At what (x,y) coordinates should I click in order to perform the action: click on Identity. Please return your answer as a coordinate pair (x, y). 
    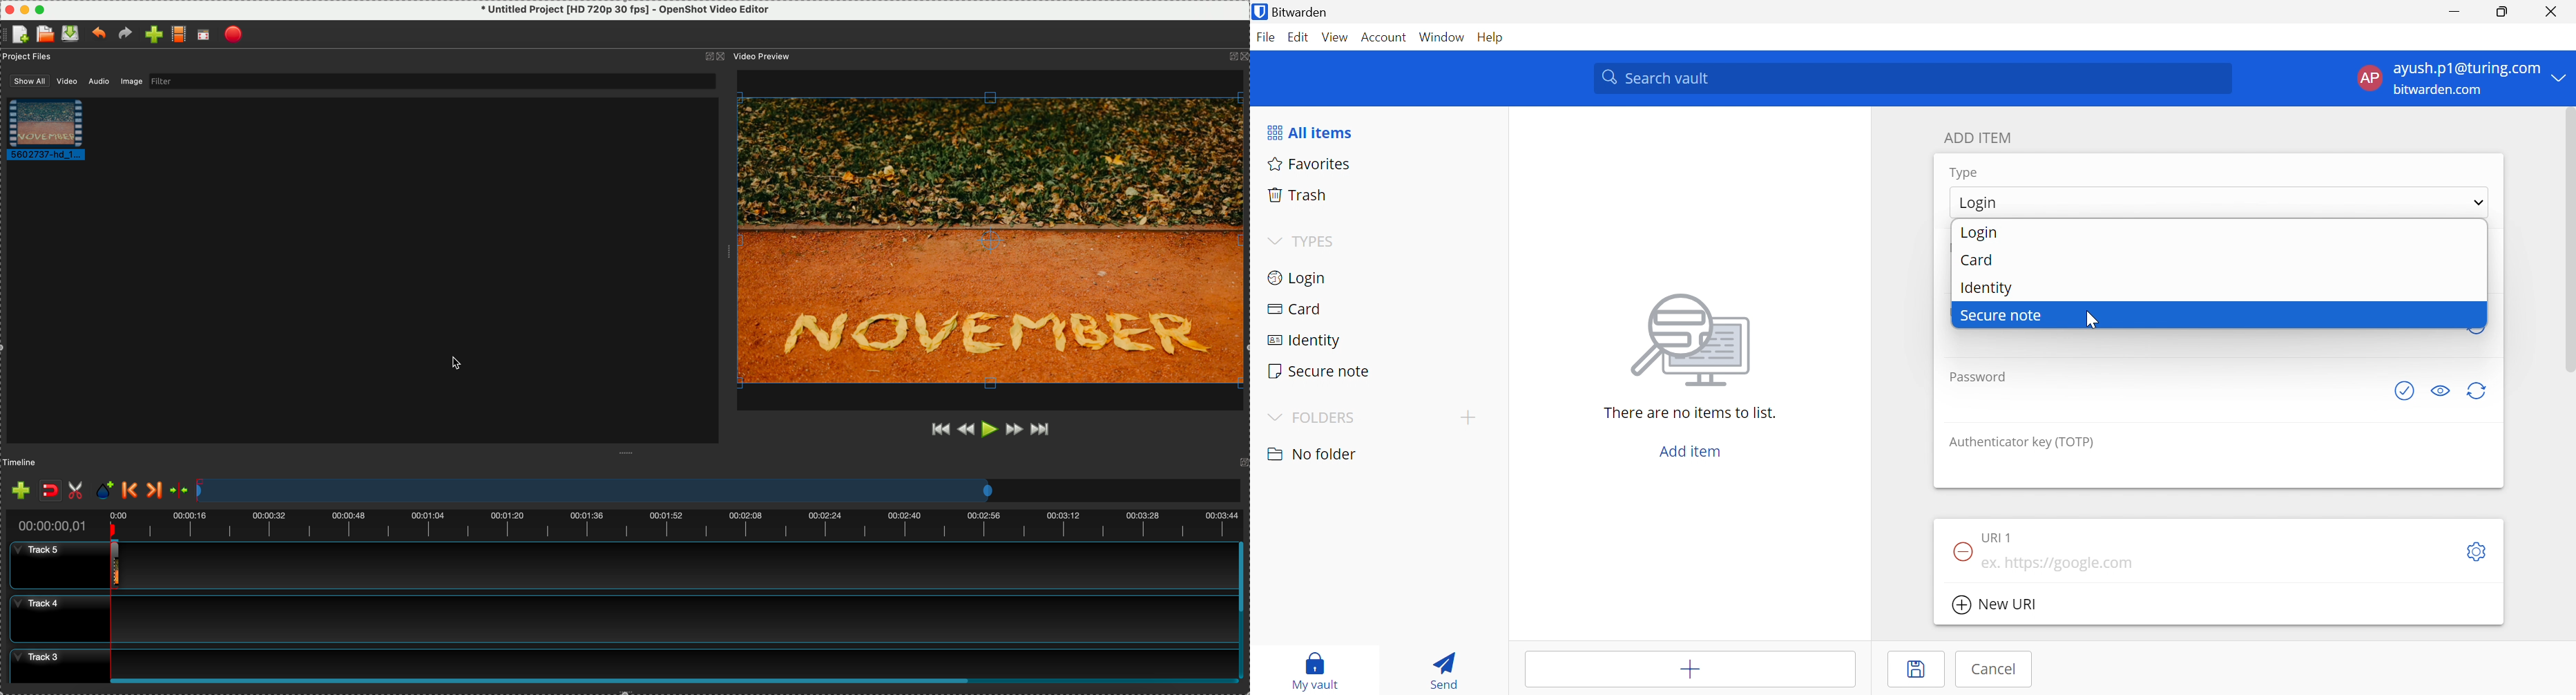
    Looking at the image, I should click on (2219, 285).